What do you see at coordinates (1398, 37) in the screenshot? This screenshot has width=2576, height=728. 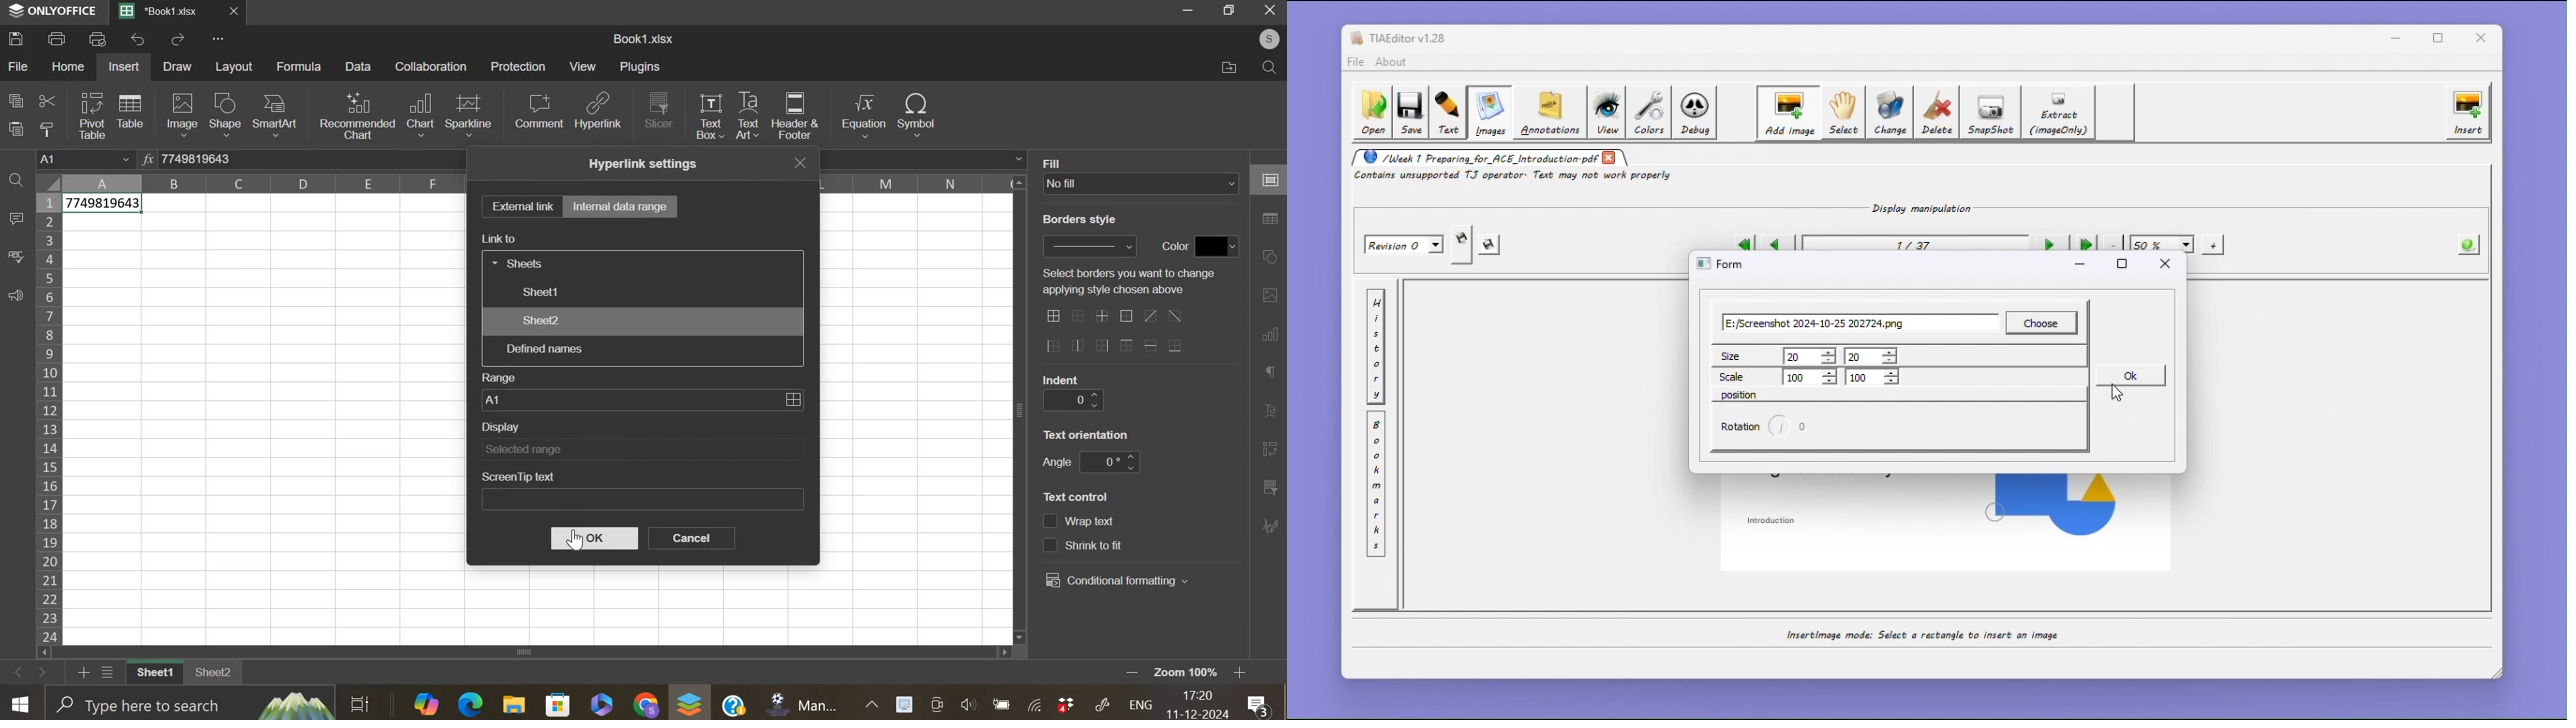 I see `TIAEditor v1.28` at bounding box center [1398, 37].